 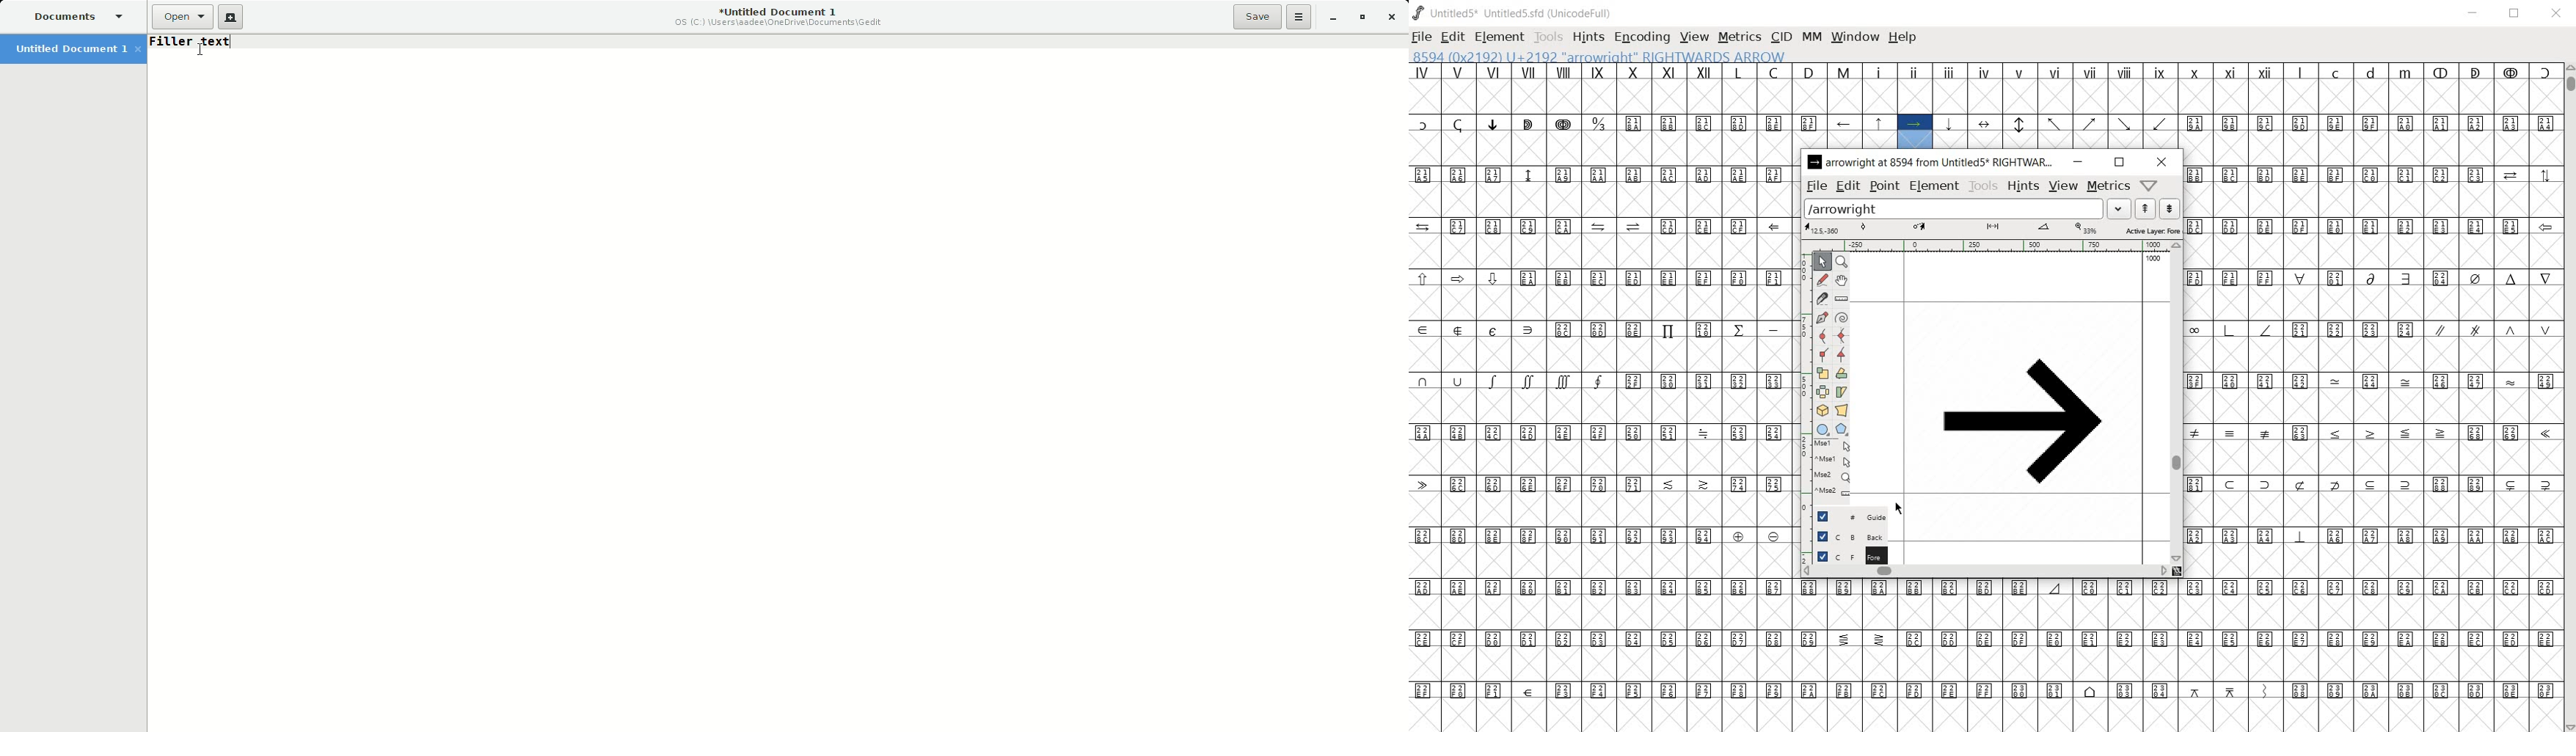 I want to click on change whether spiro is active or not, so click(x=1842, y=317).